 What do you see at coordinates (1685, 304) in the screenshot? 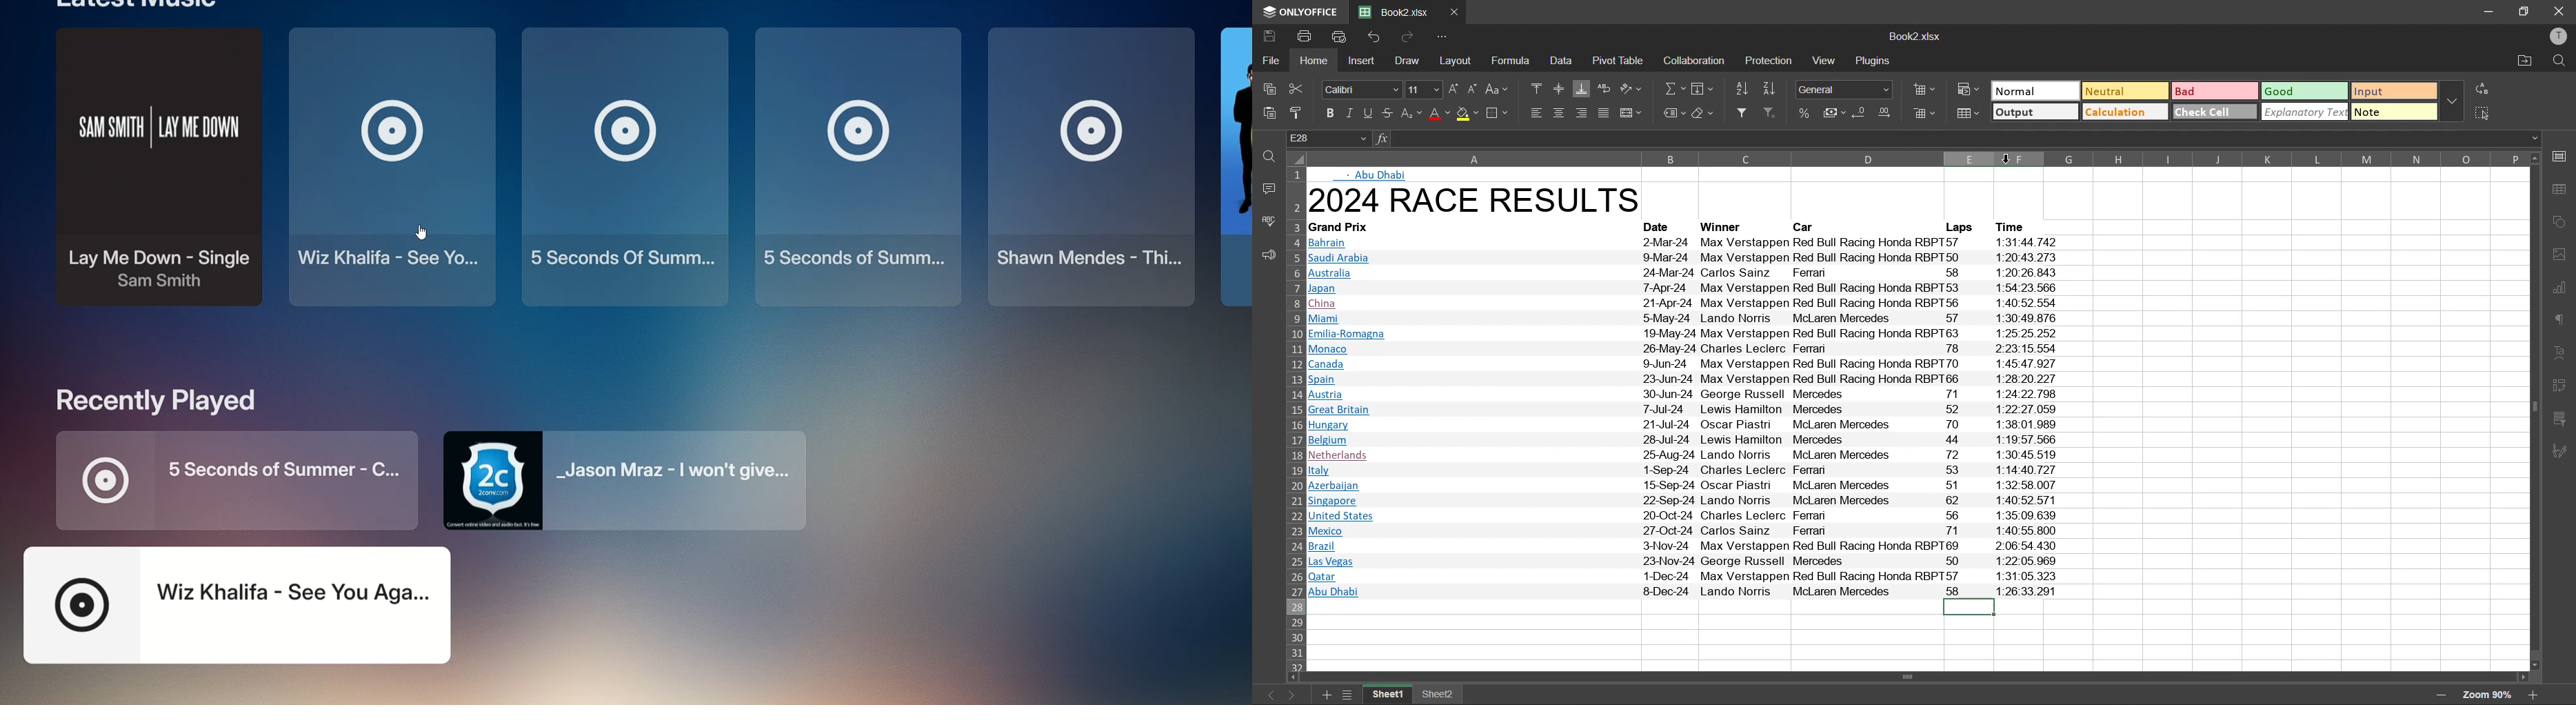
I see `China 21-Apr-24 Max Verstappen Red Bull Racing Honda RBPT56 1:40:52. 554` at bounding box center [1685, 304].